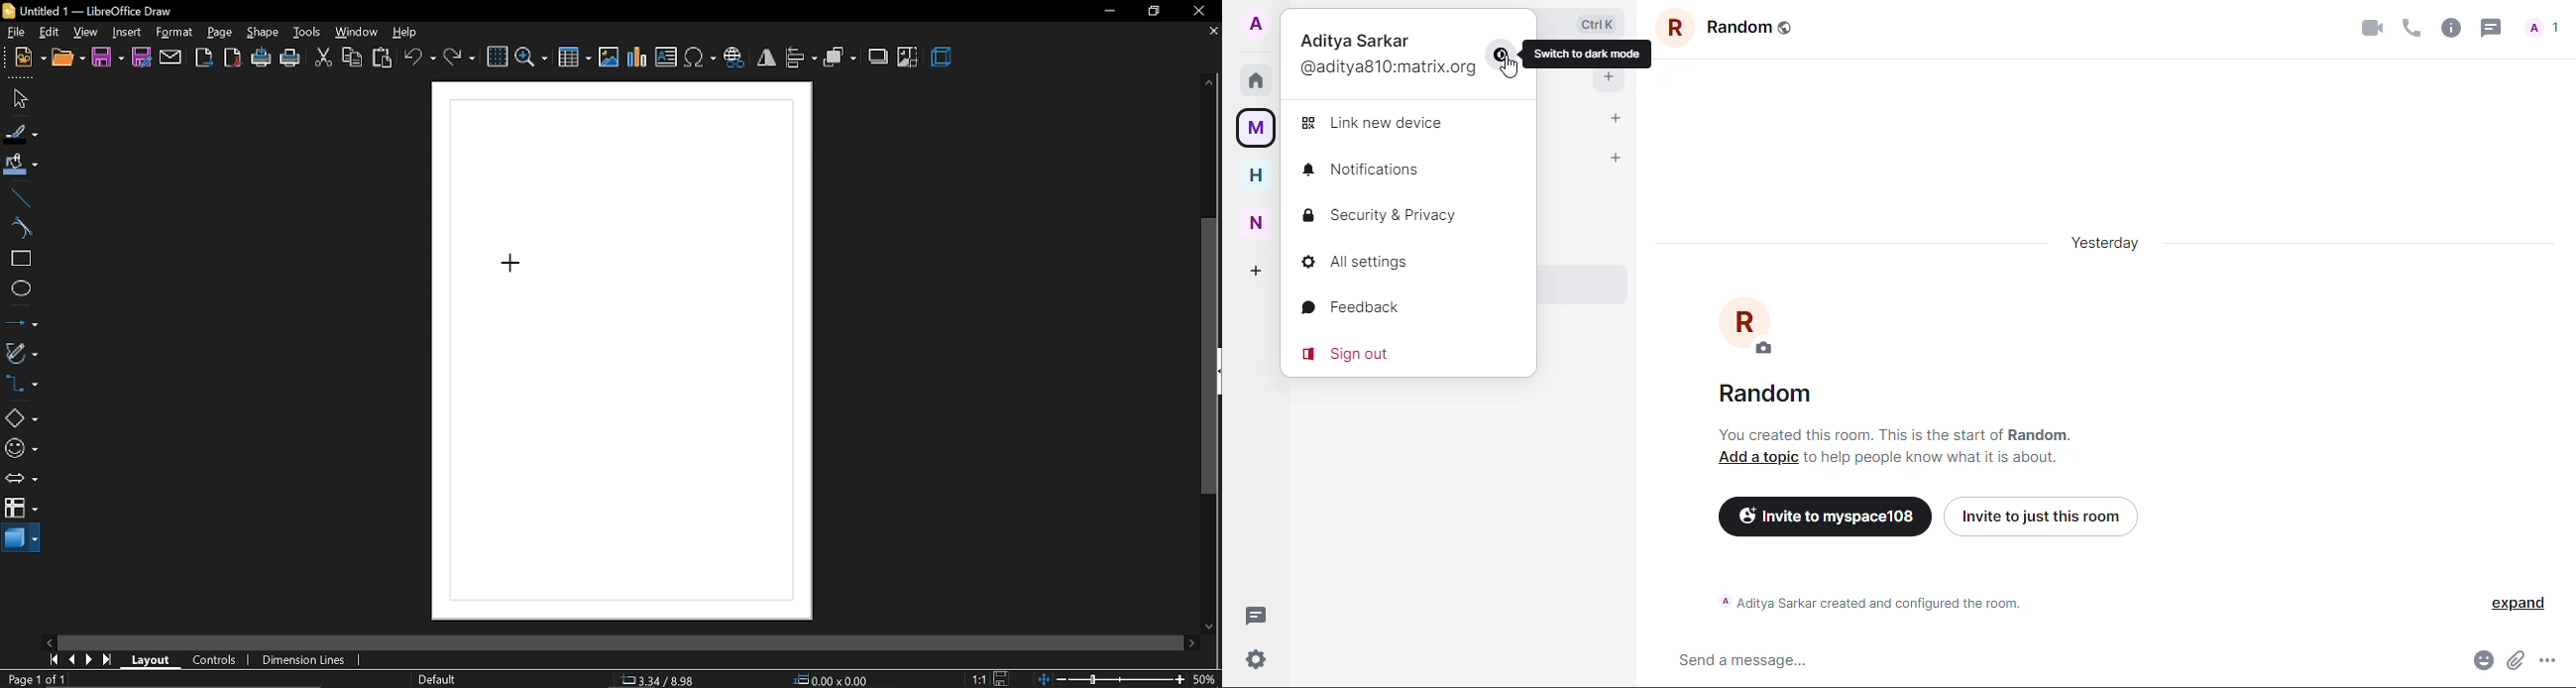 Image resolution: width=2576 pixels, height=700 pixels. What do you see at coordinates (305, 660) in the screenshot?
I see `dimension lines` at bounding box center [305, 660].